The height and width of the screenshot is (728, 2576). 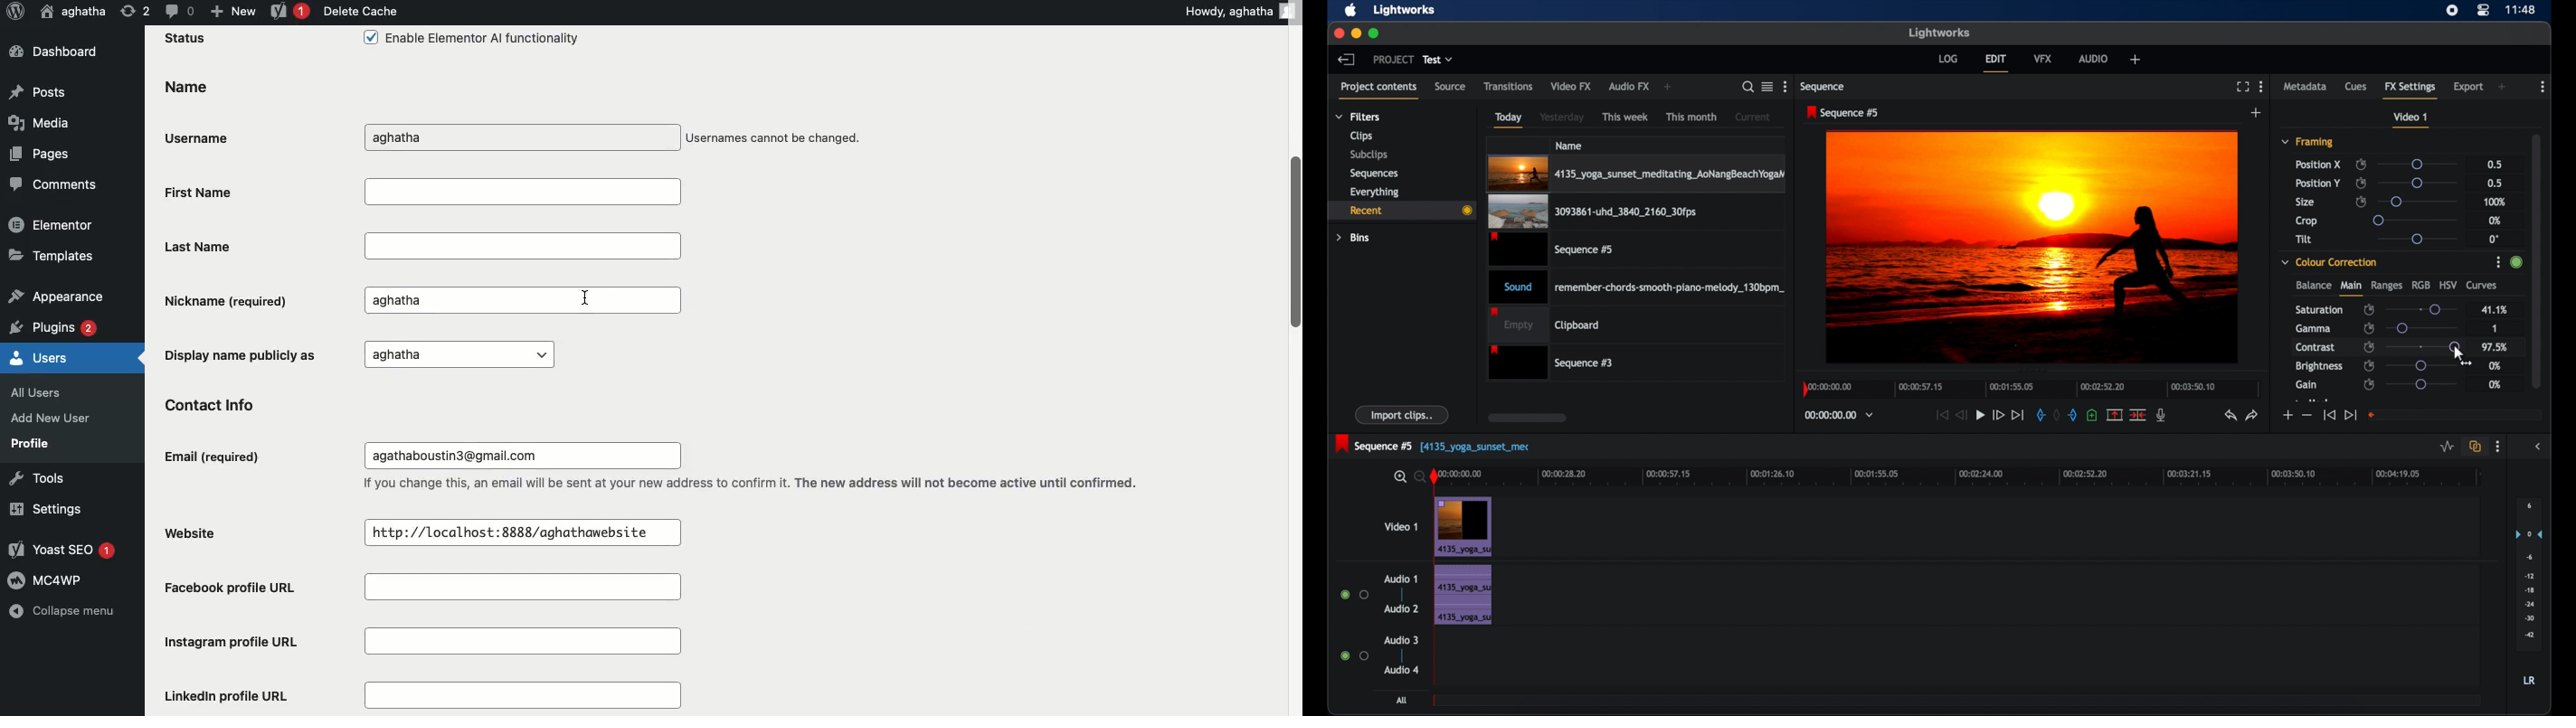 I want to click on empty, so click(x=1544, y=324).